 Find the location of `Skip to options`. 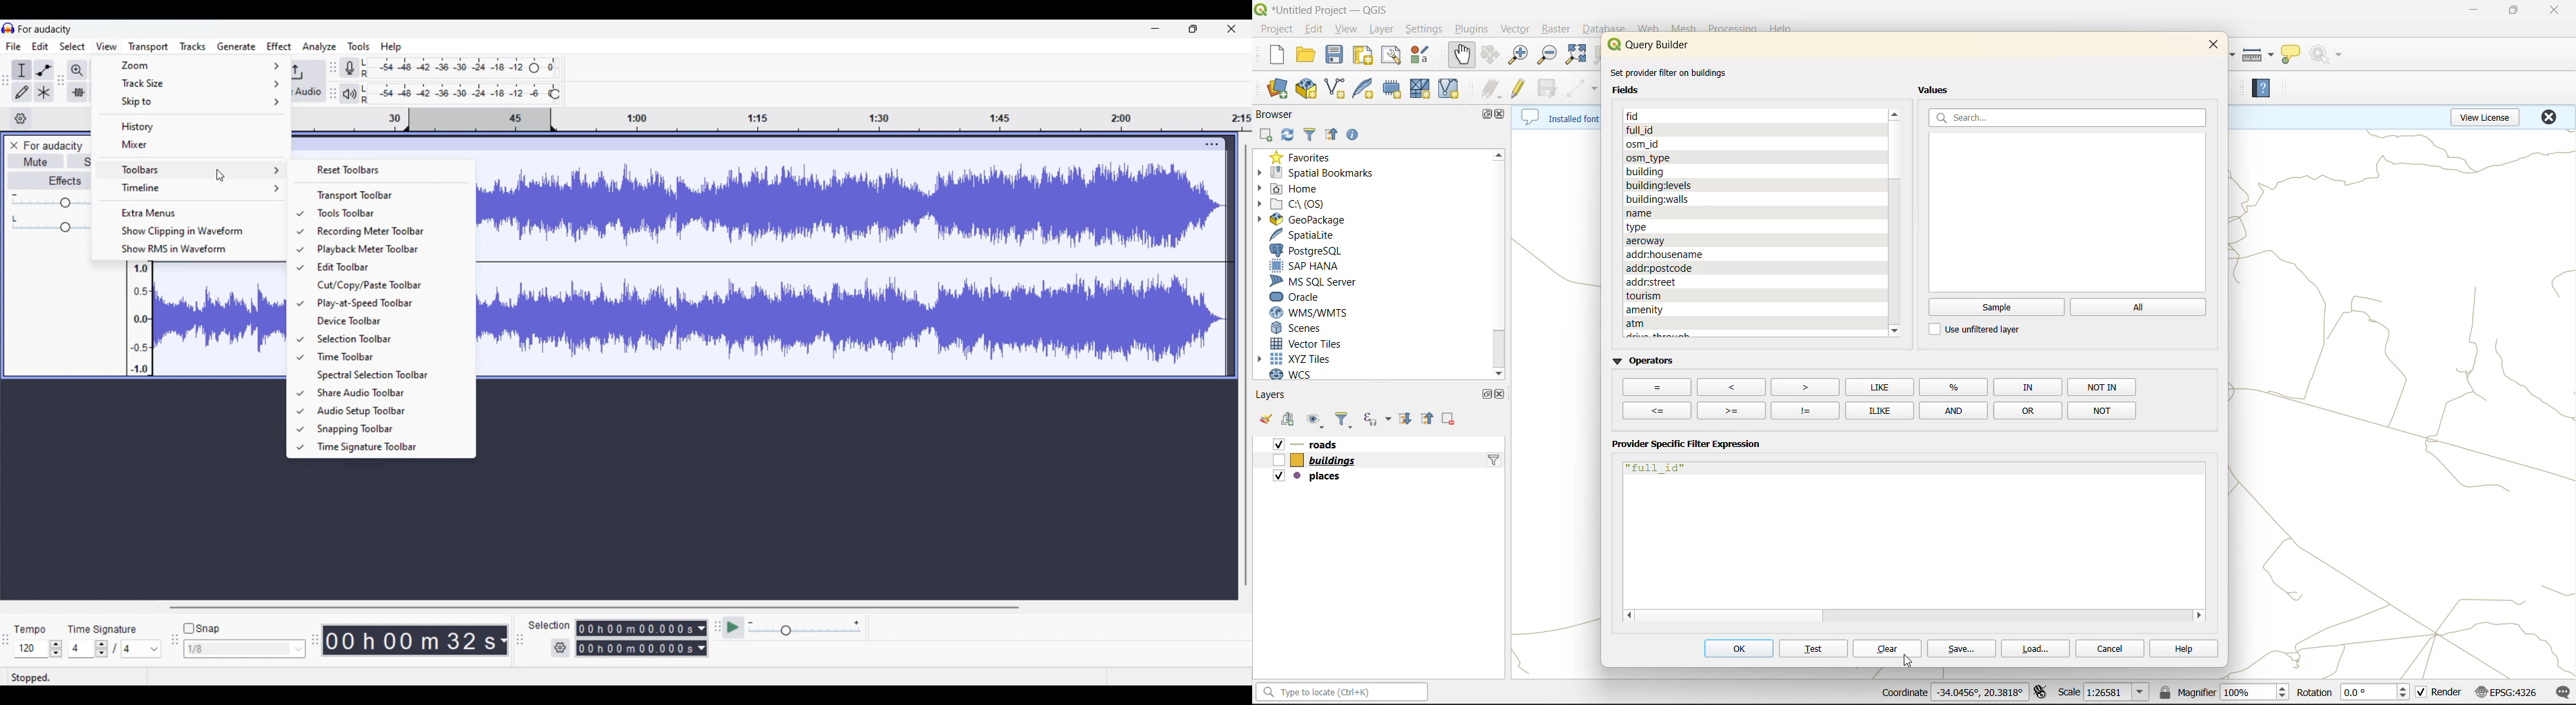

Skip to options is located at coordinates (192, 102).